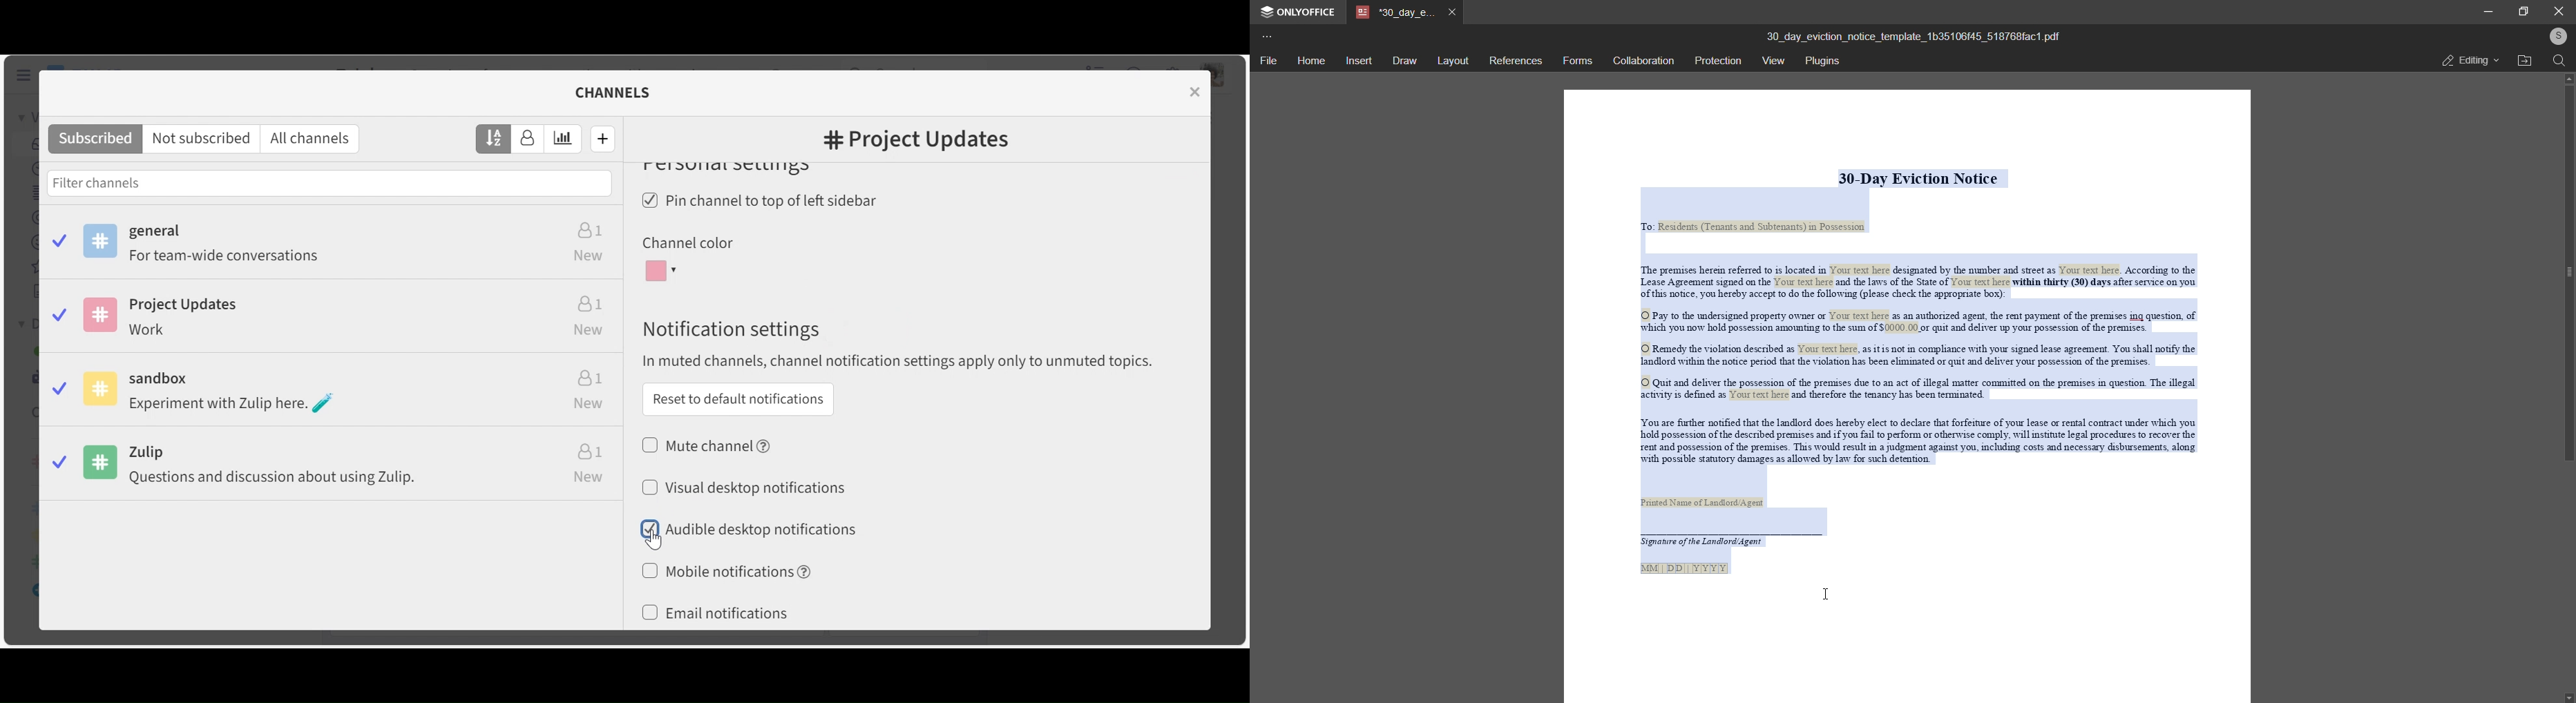 The image size is (2576, 728). What do you see at coordinates (764, 202) in the screenshot?
I see `(un)select Pin channel to top left sidebar` at bounding box center [764, 202].